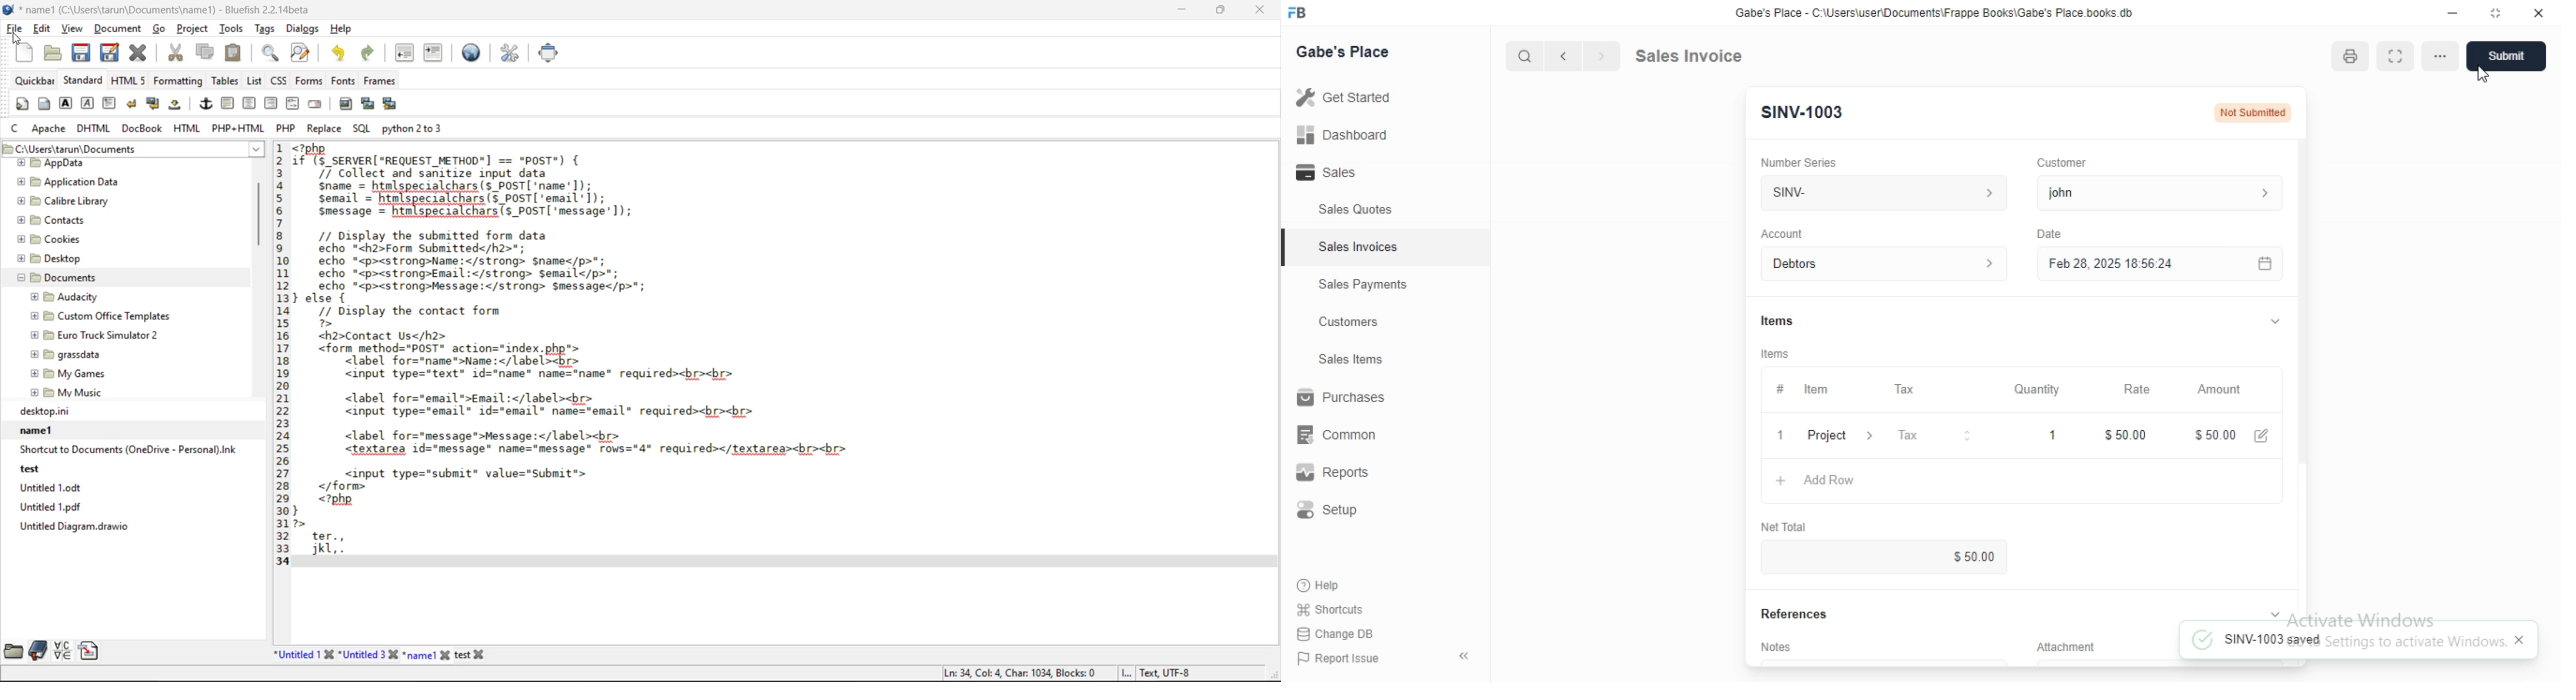  Describe the element at coordinates (2302, 321) in the screenshot. I see `scroll bar` at that location.